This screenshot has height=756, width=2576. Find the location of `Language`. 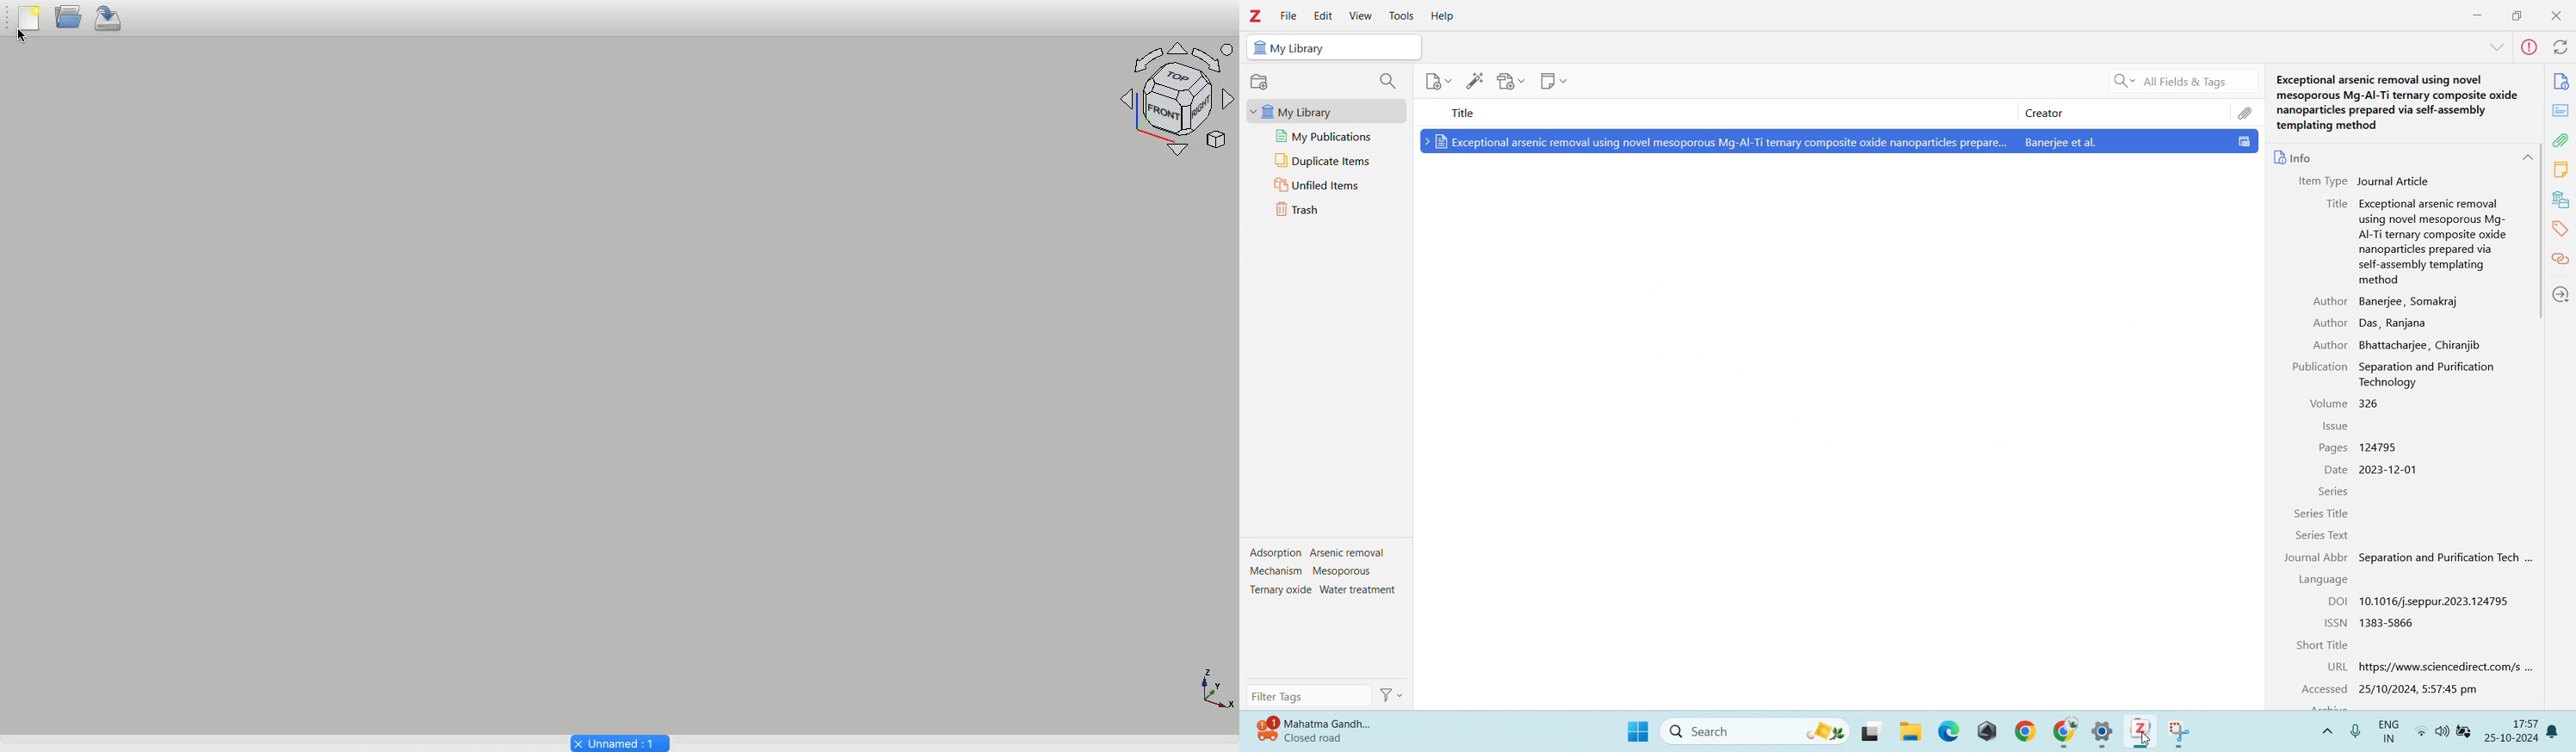

Language is located at coordinates (2326, 580).